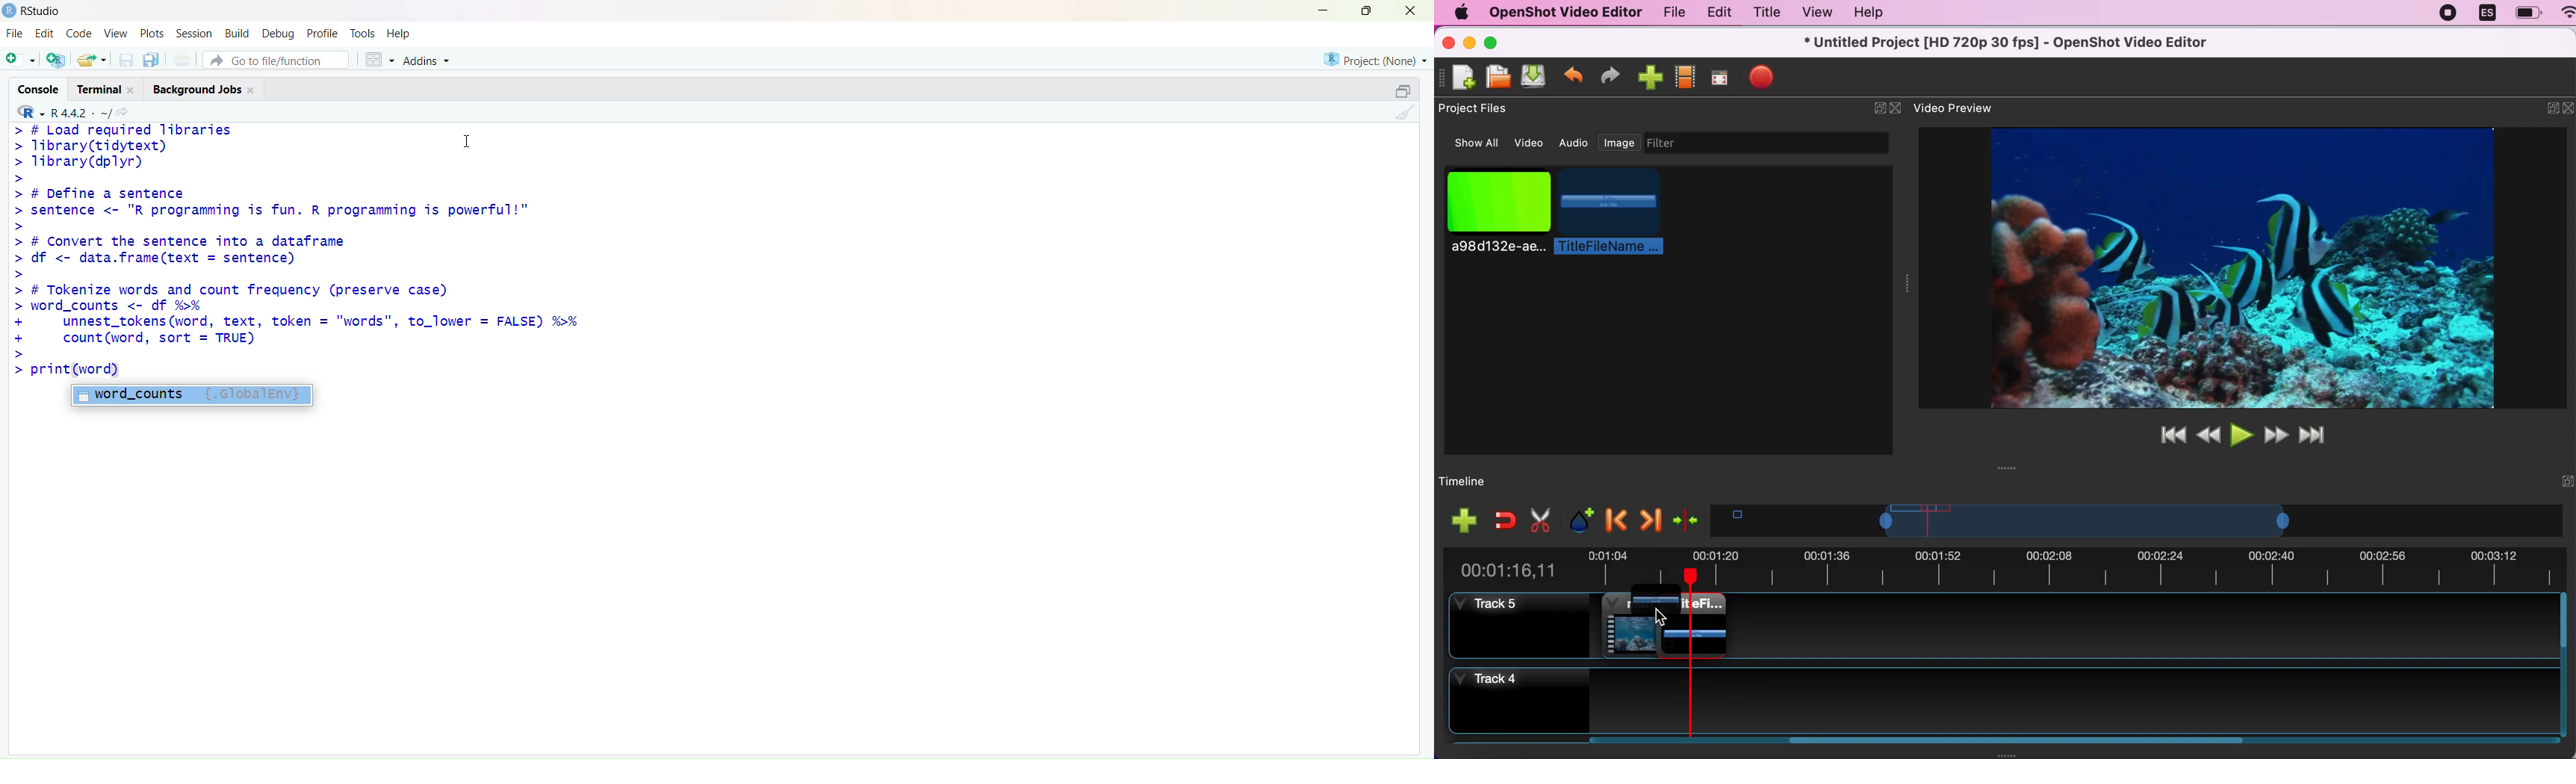  I want to click on background jobs, so click(205, 90).